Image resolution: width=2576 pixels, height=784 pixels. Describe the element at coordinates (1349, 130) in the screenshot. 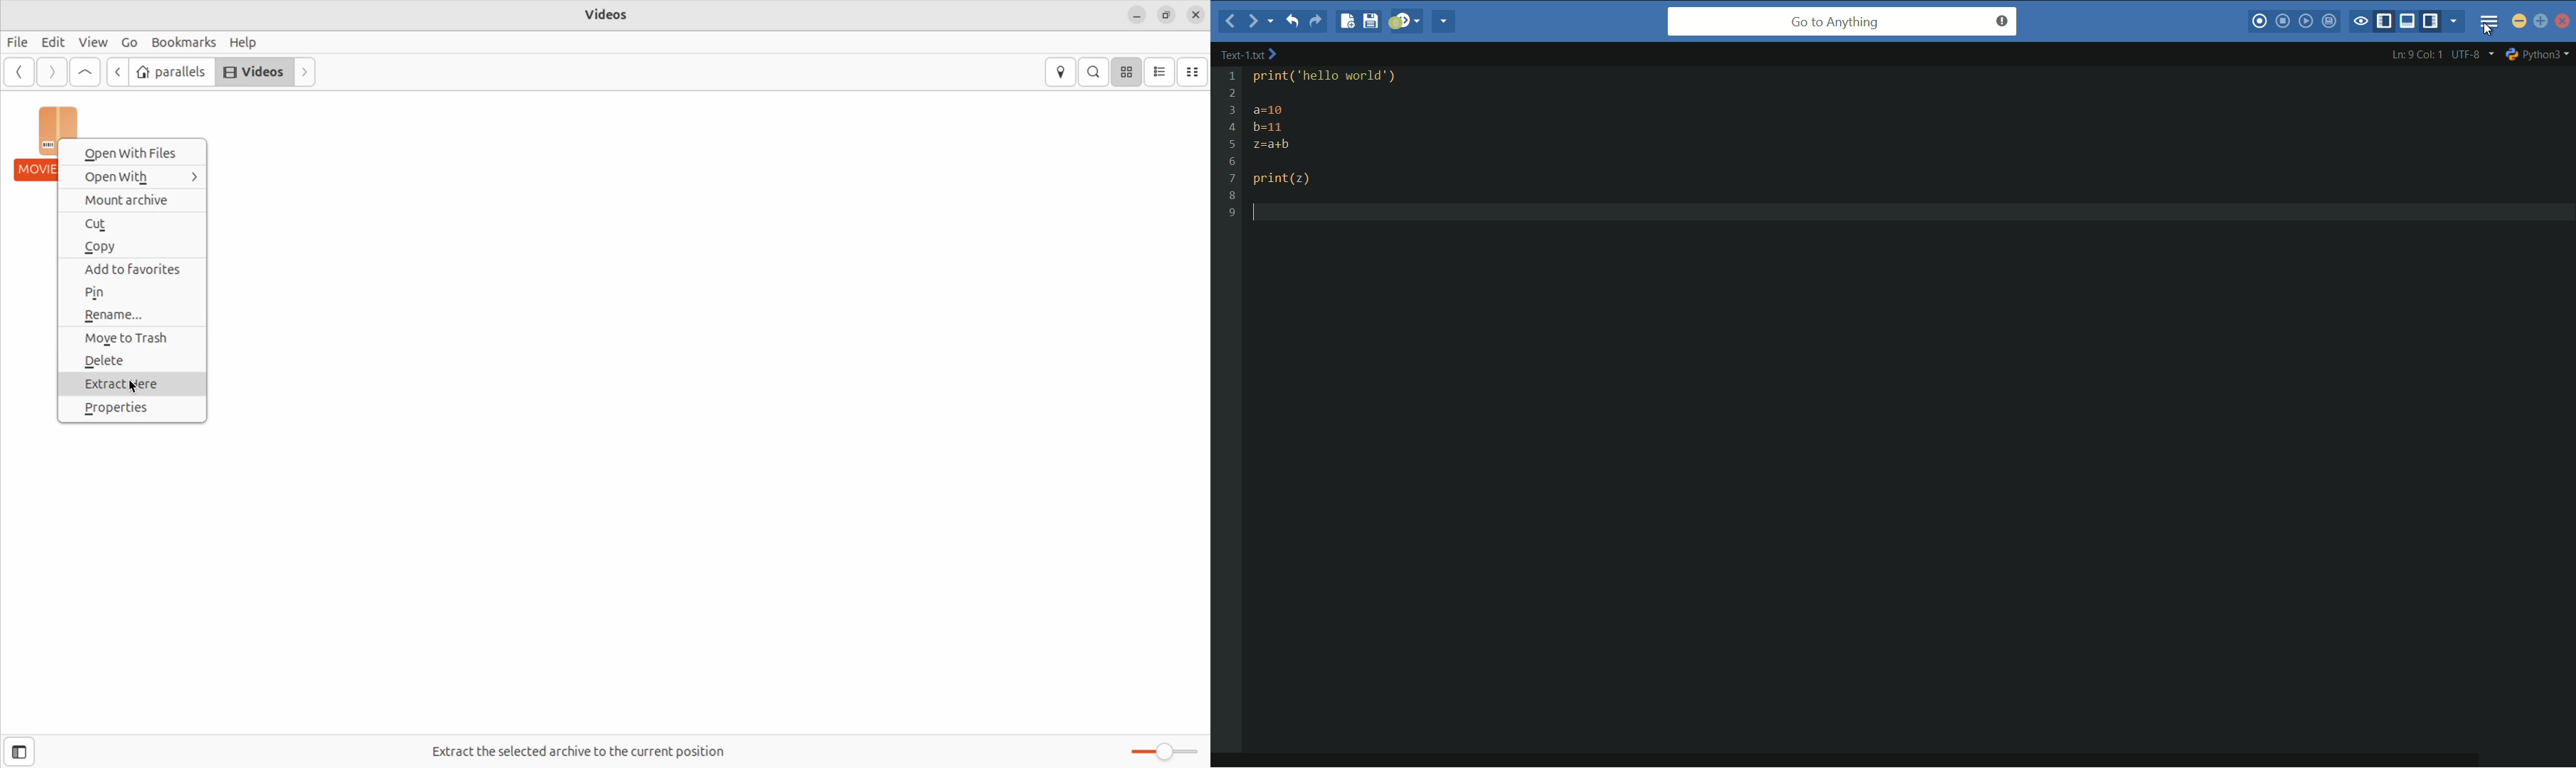

I see `print( ‘hello world")
a=10

b=11

z=a+b

print(z)` at that location.